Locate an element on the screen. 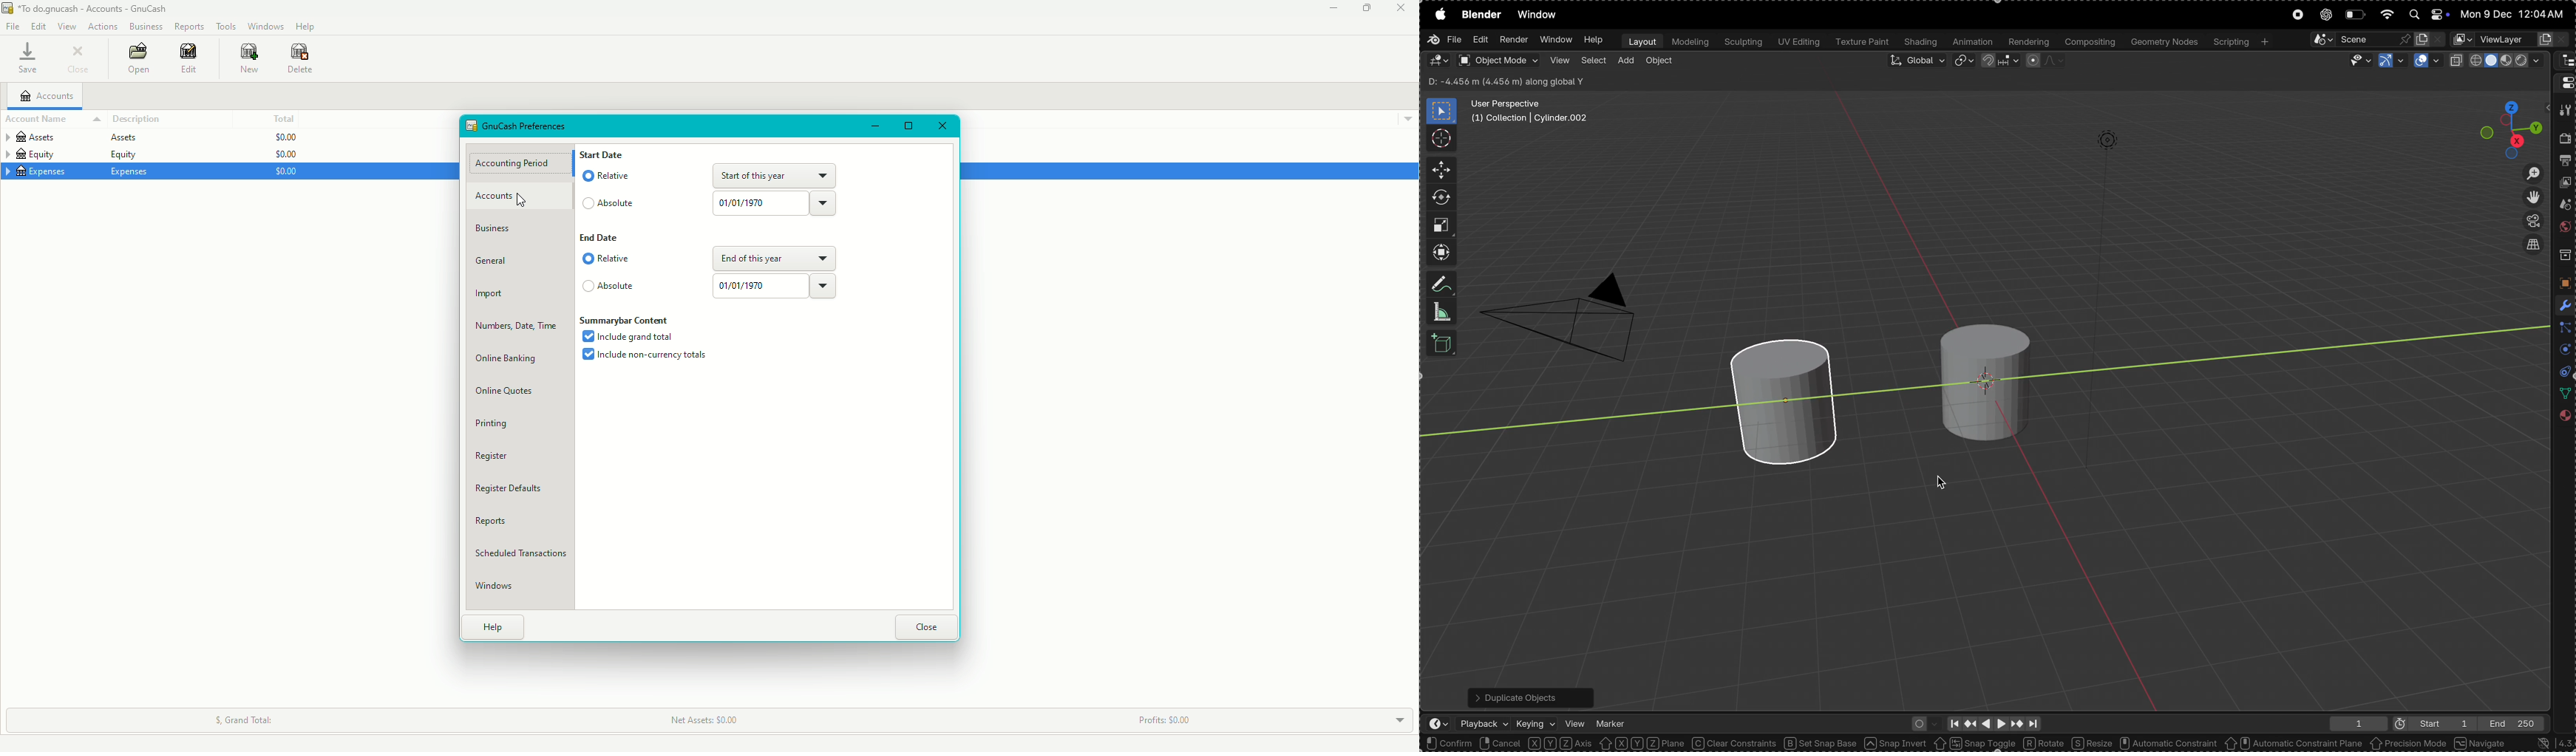  GnuCash is located at coordinates (88, 8).